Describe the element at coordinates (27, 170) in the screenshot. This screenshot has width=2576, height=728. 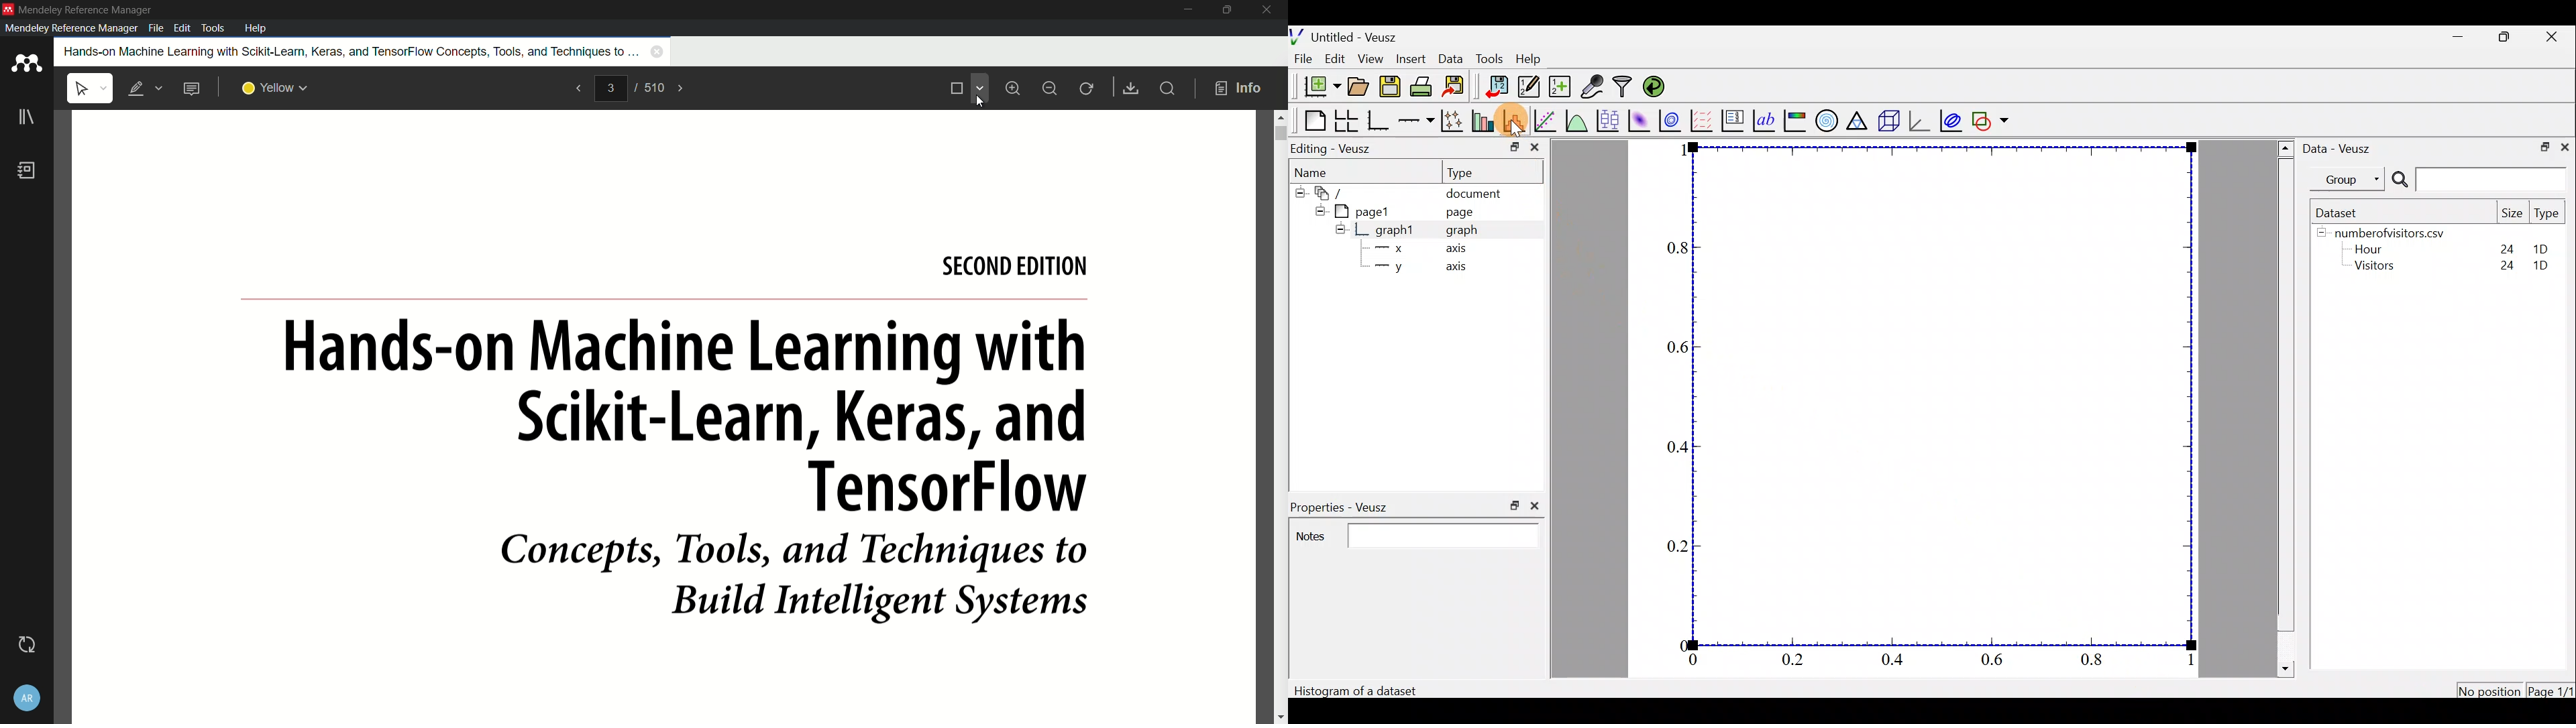
I see `book` at that location.